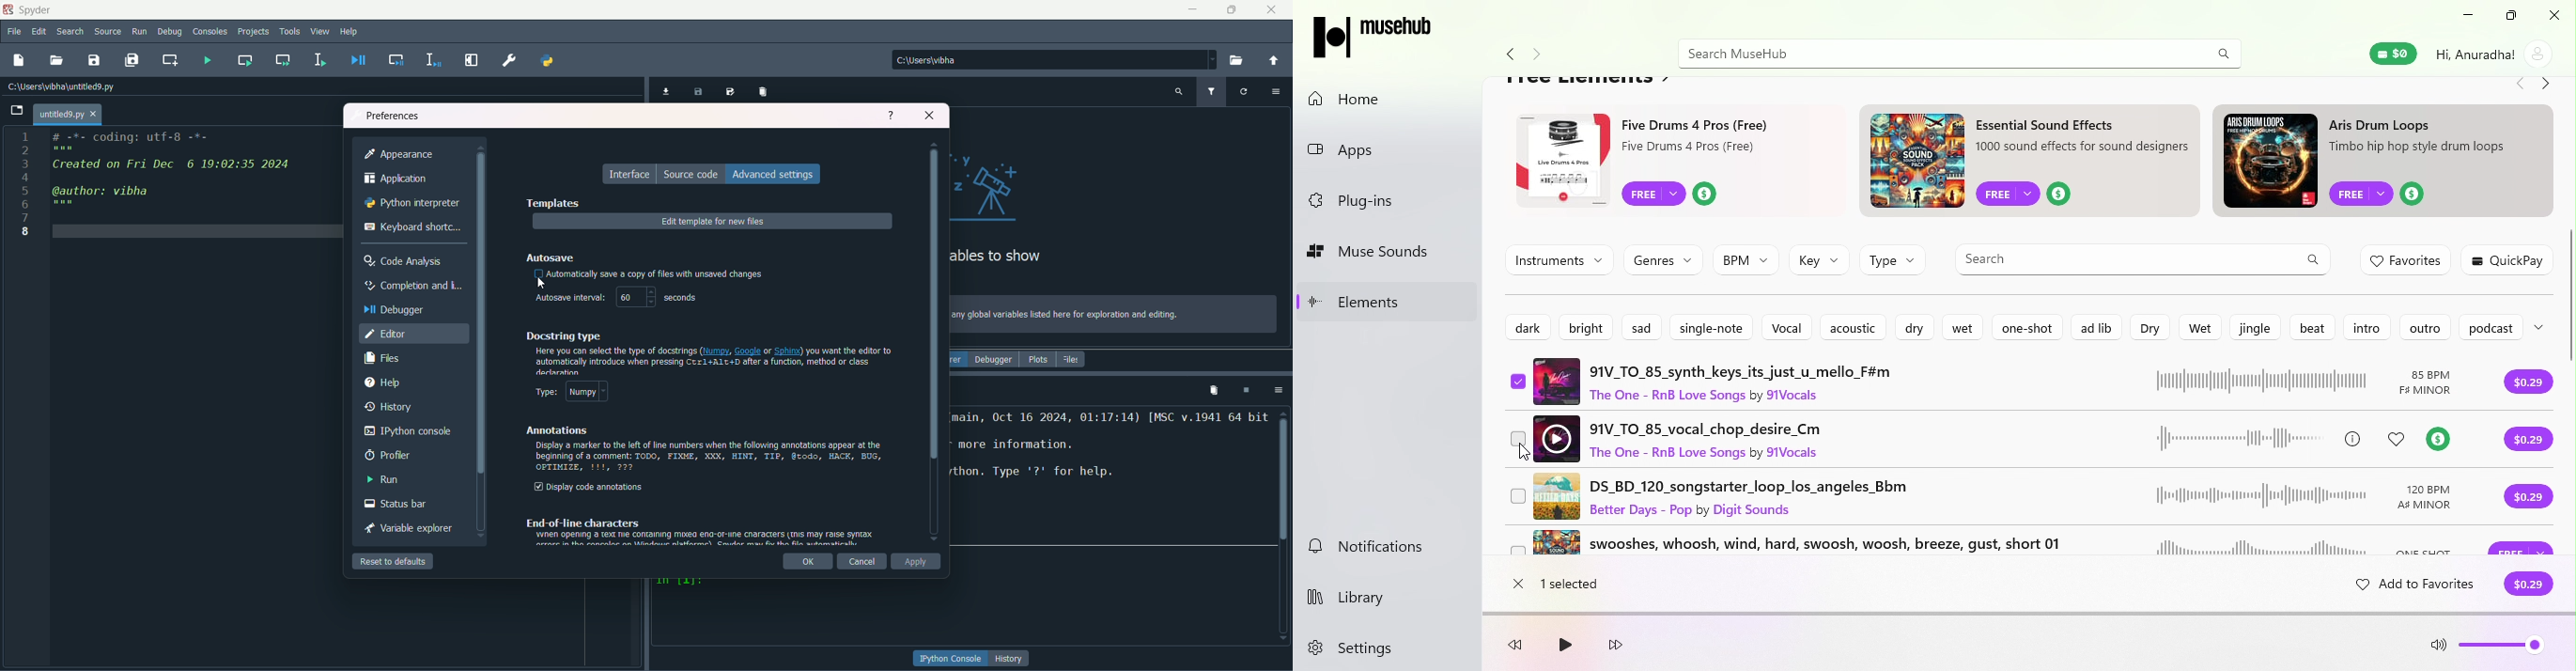 This screenshot has height=672, width=2576. What do you see at coordinates (383, 385) in the screenshot?
I see `help` at bounding box center [383, 385].